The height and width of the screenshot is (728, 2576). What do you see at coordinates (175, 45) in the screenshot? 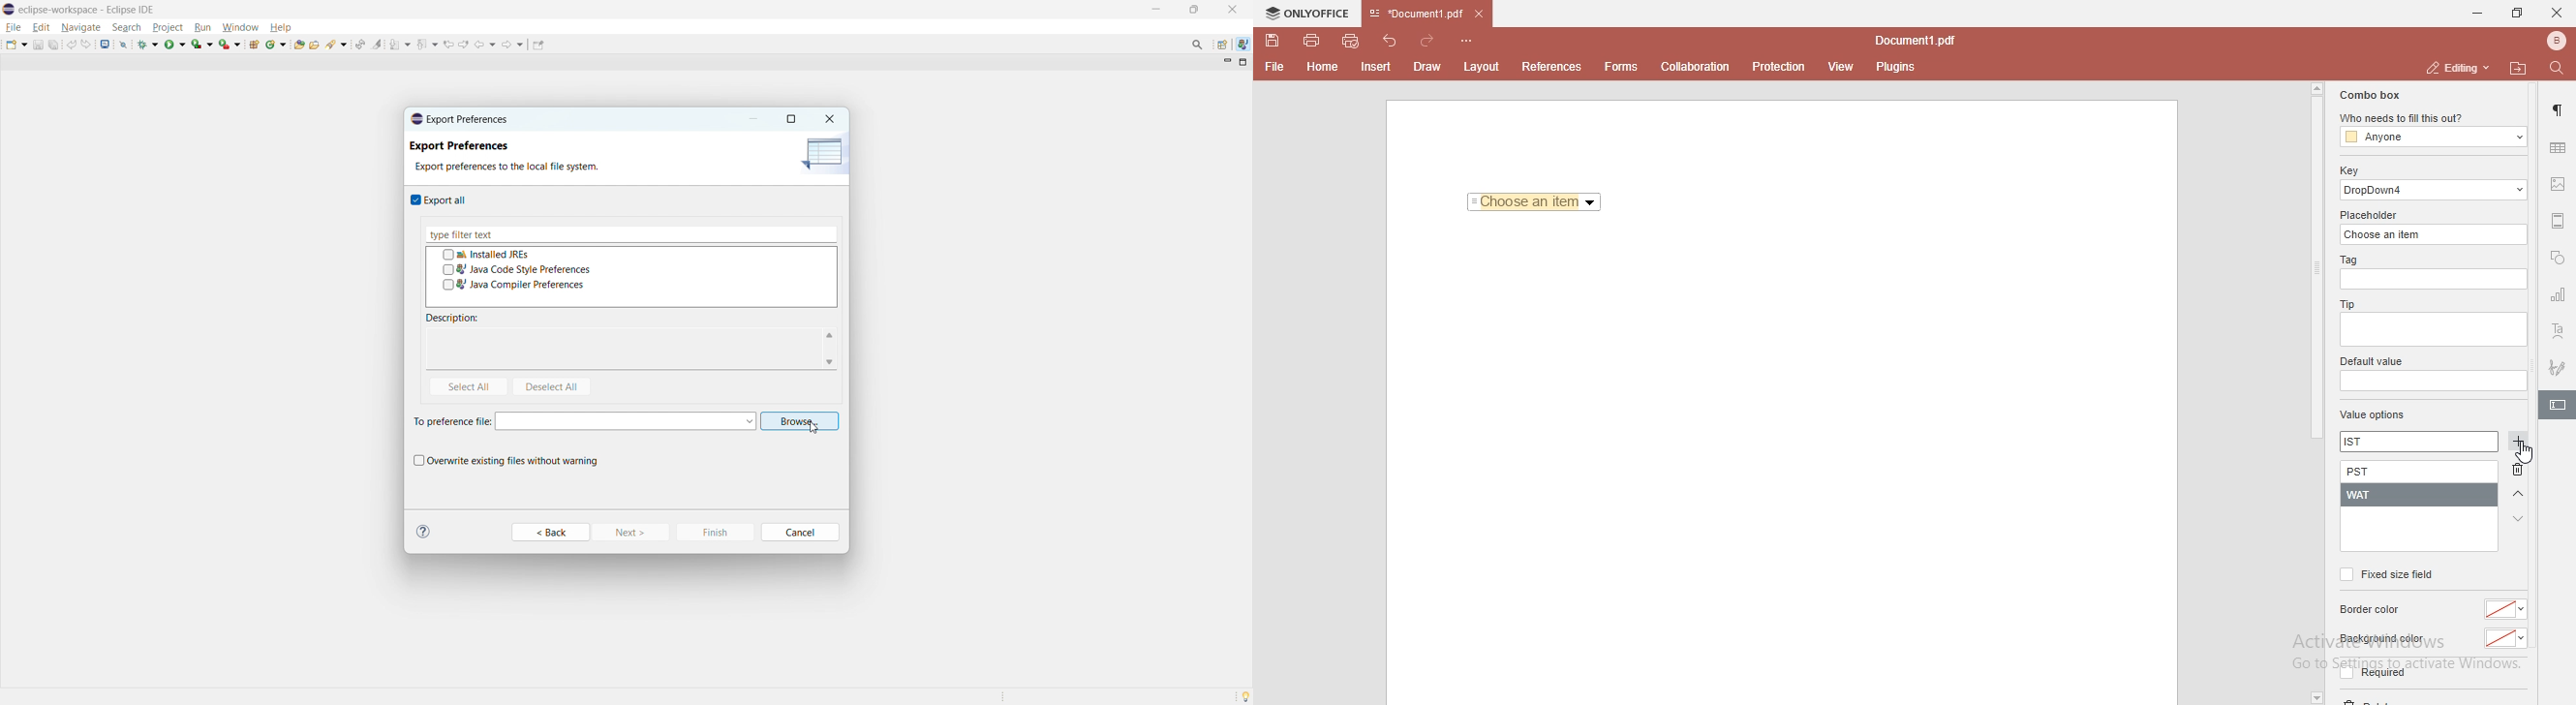
I see `run` at bounding box center [175, 45].